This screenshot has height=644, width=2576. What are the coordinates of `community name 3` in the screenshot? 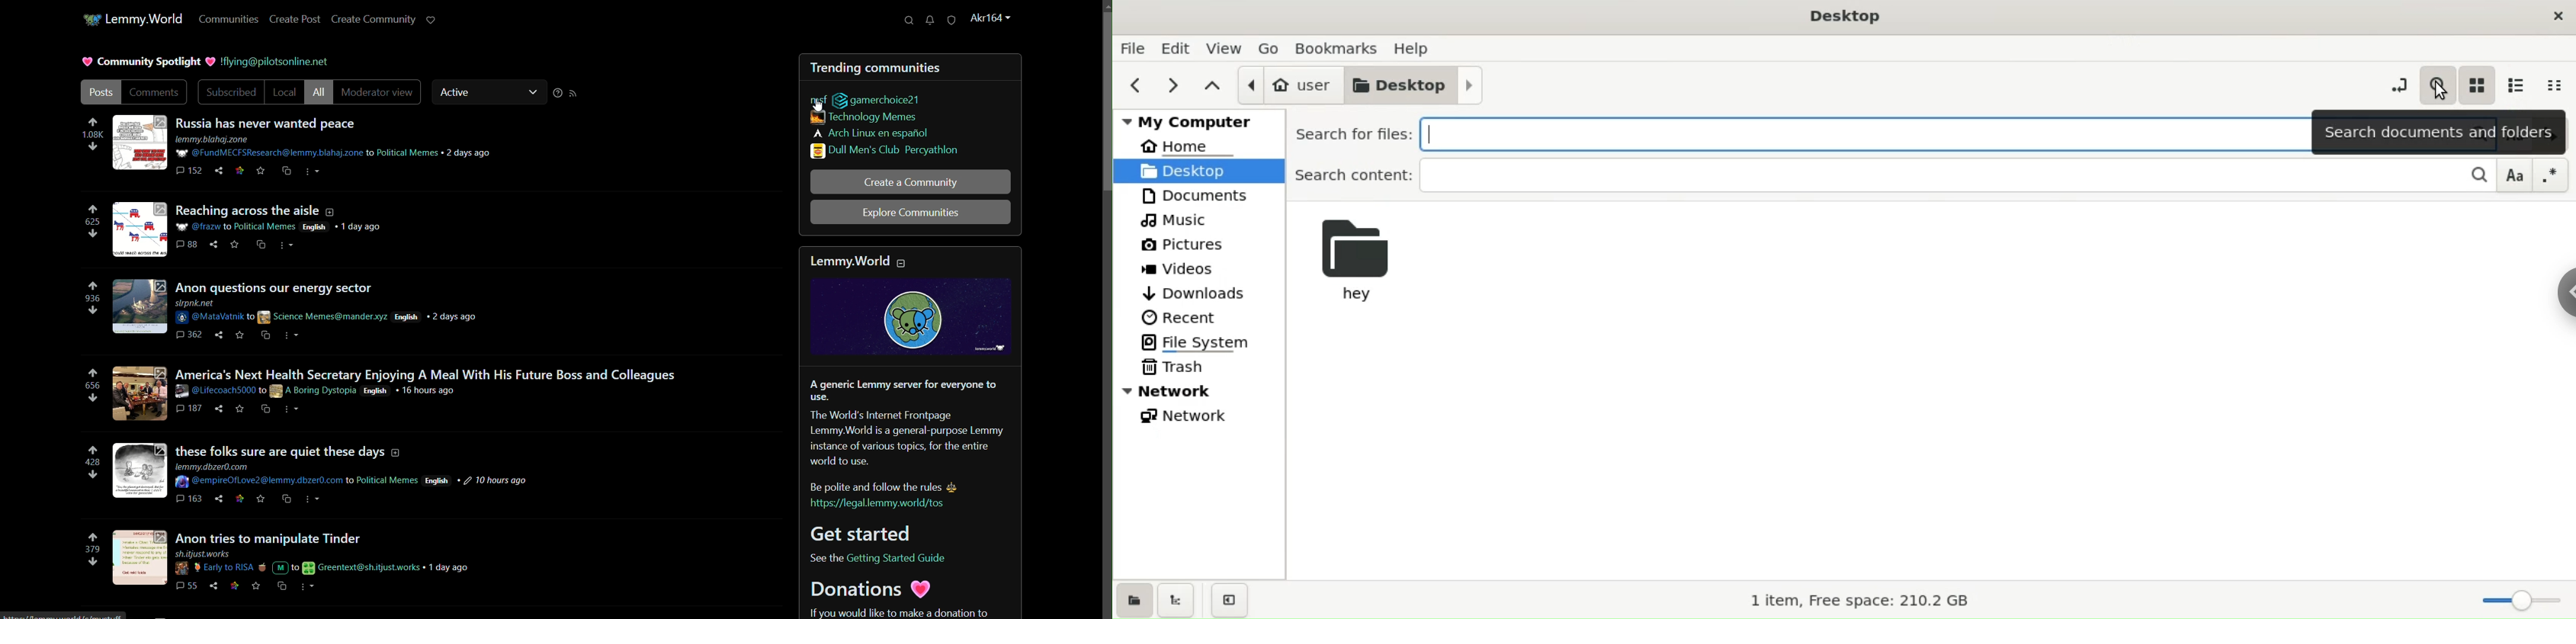 It's located at (871, 134).